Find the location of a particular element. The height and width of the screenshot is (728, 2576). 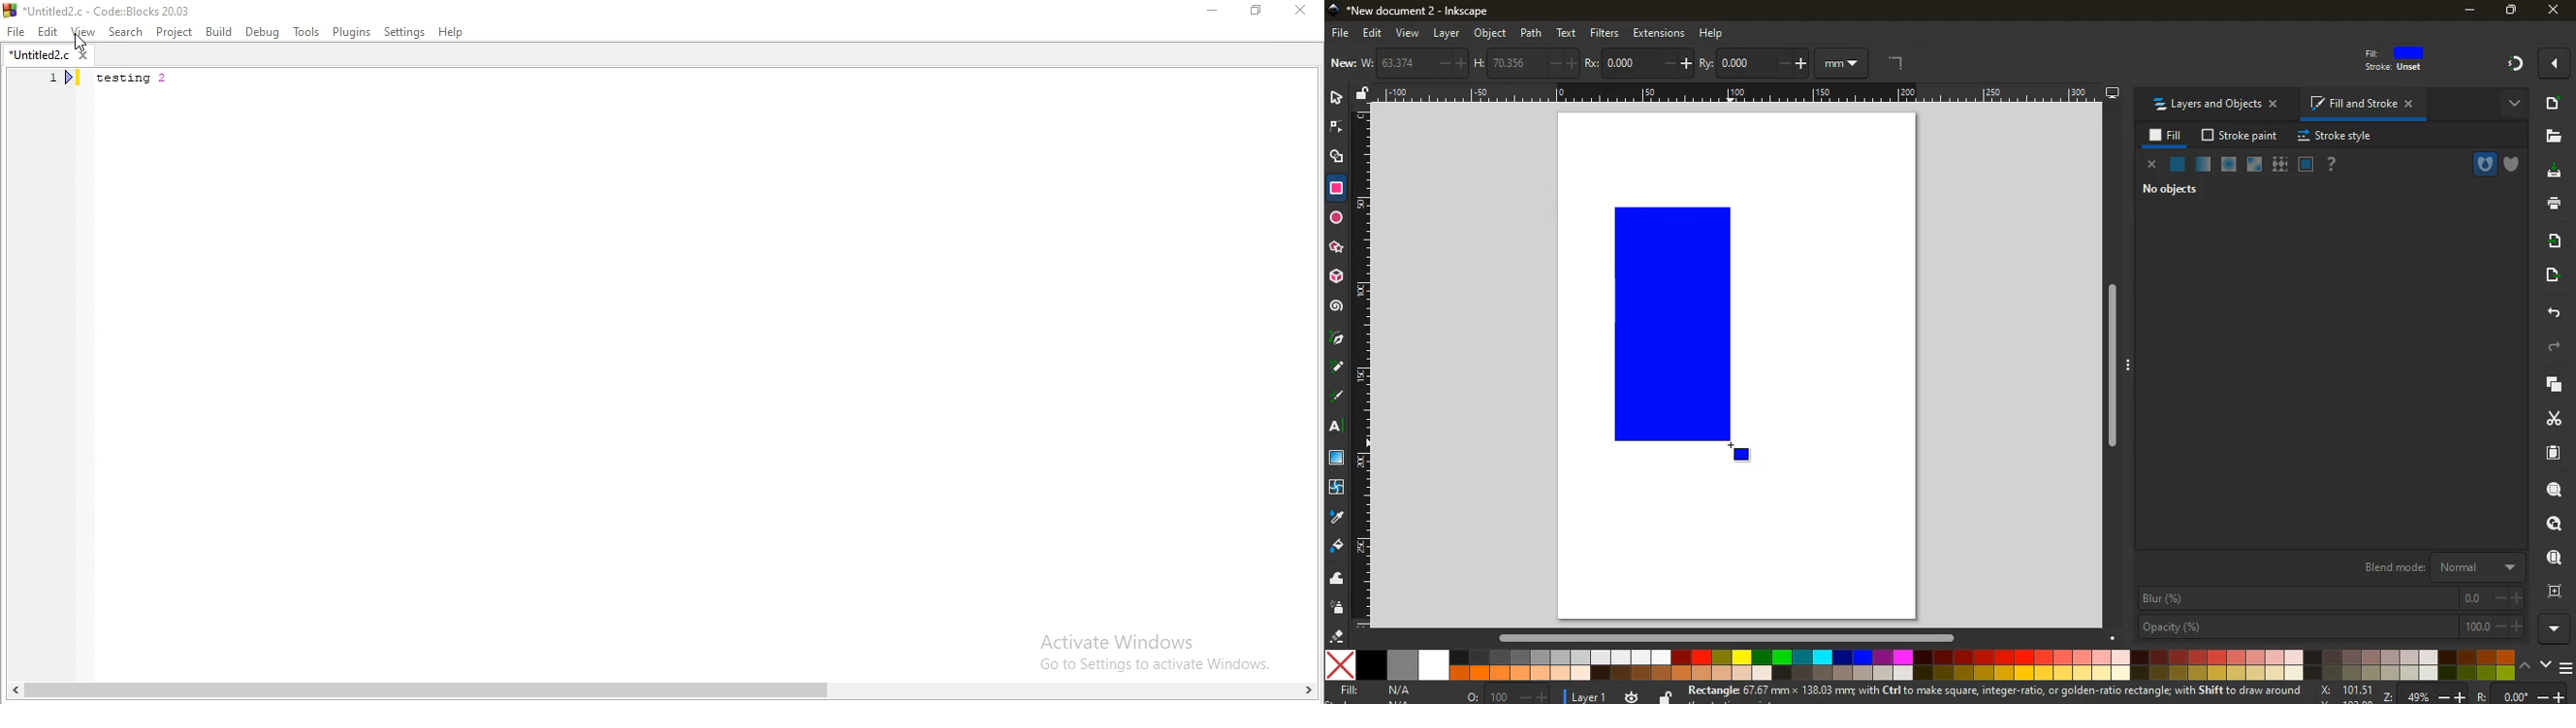

layers and objects is located at coordinates (2215, 105).